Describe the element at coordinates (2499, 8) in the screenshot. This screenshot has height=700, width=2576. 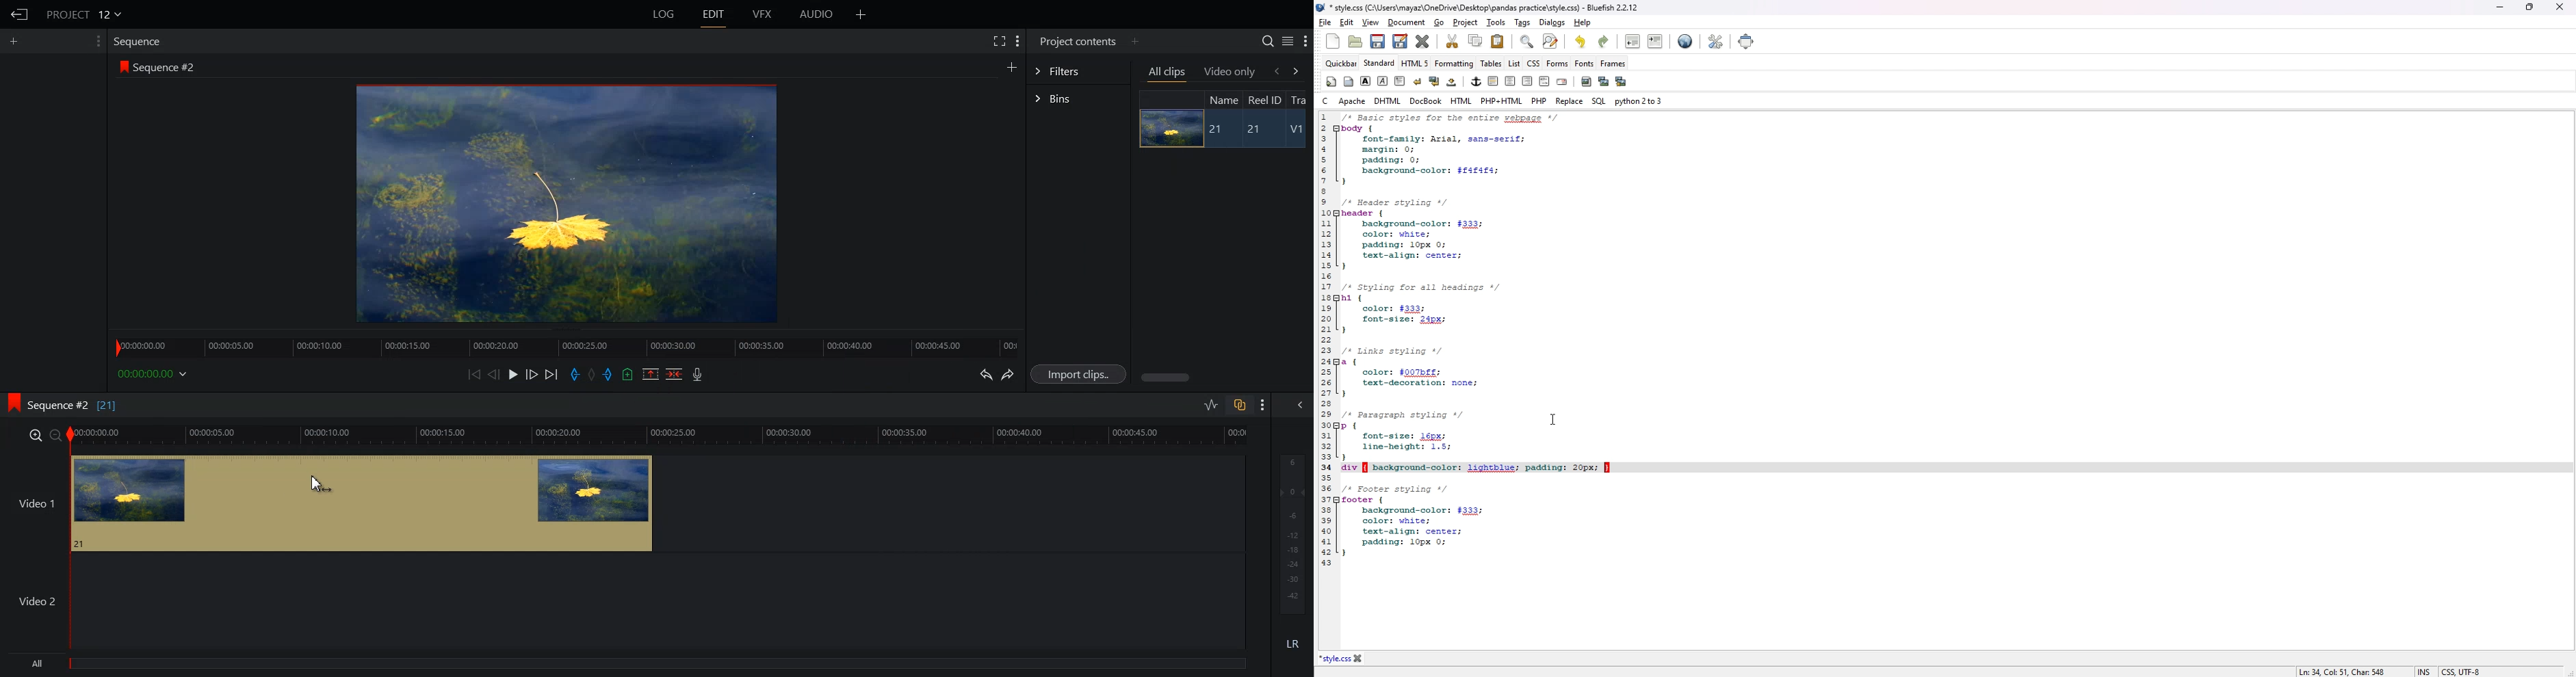
I see `minimize` at that location.